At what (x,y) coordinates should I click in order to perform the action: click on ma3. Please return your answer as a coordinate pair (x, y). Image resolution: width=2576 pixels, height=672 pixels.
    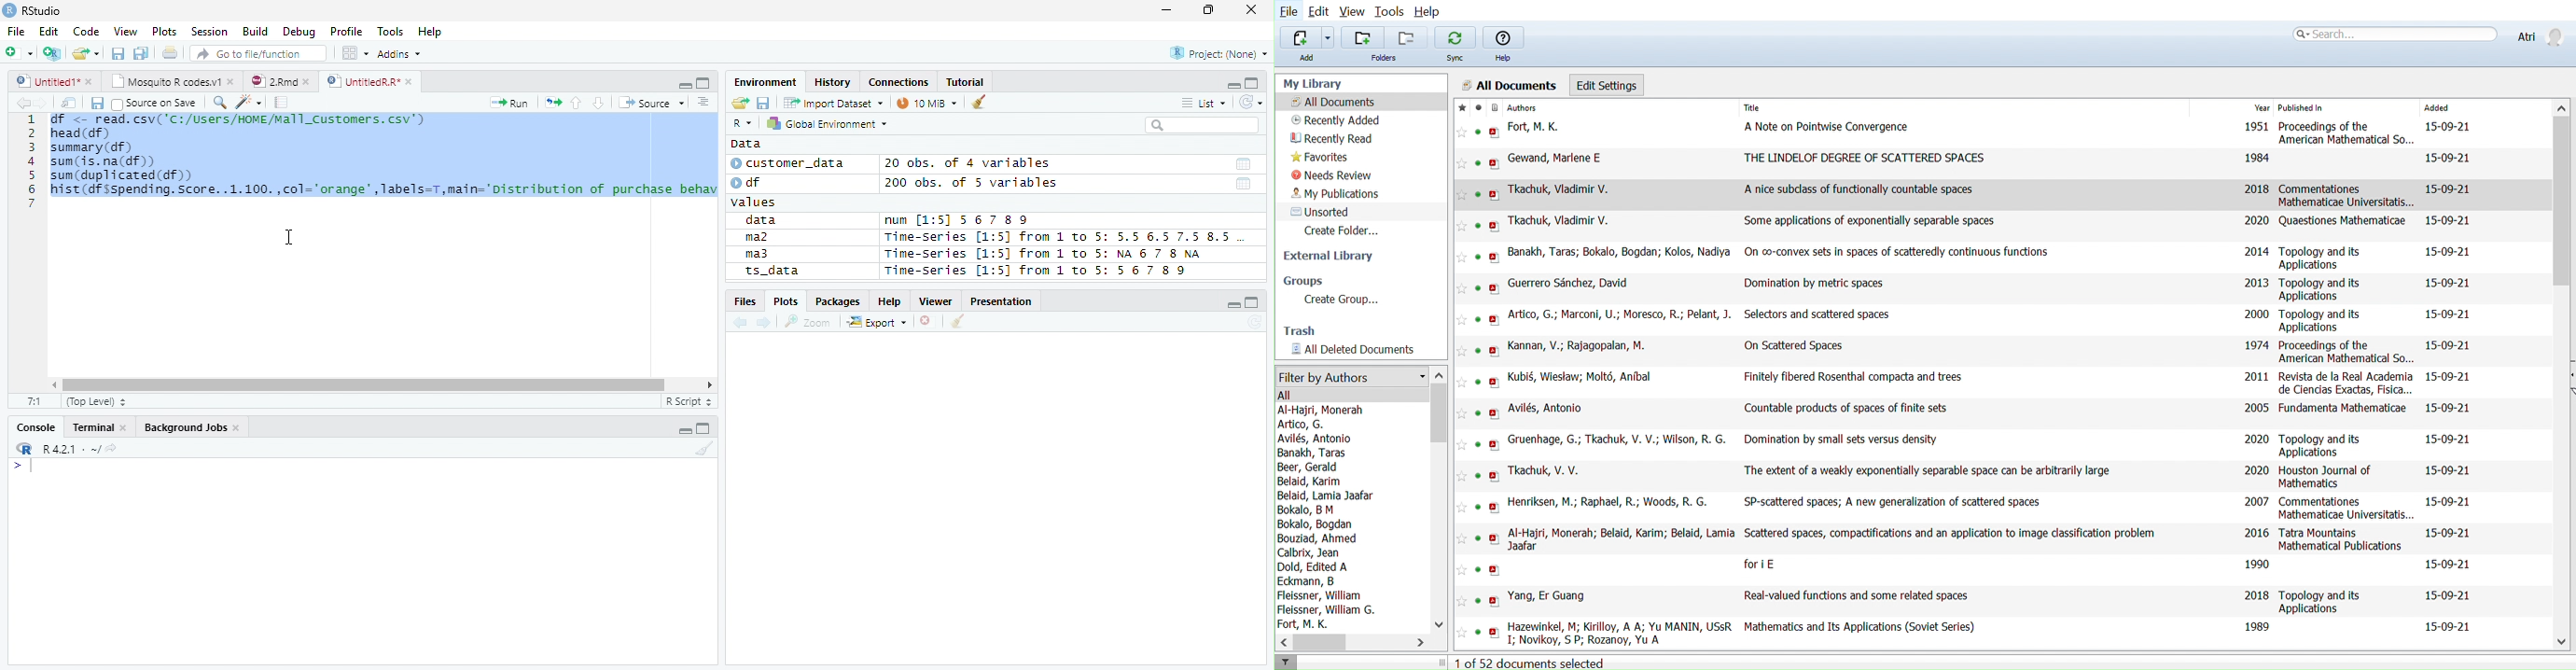
    Looking at the image, I should click on (761, 254).